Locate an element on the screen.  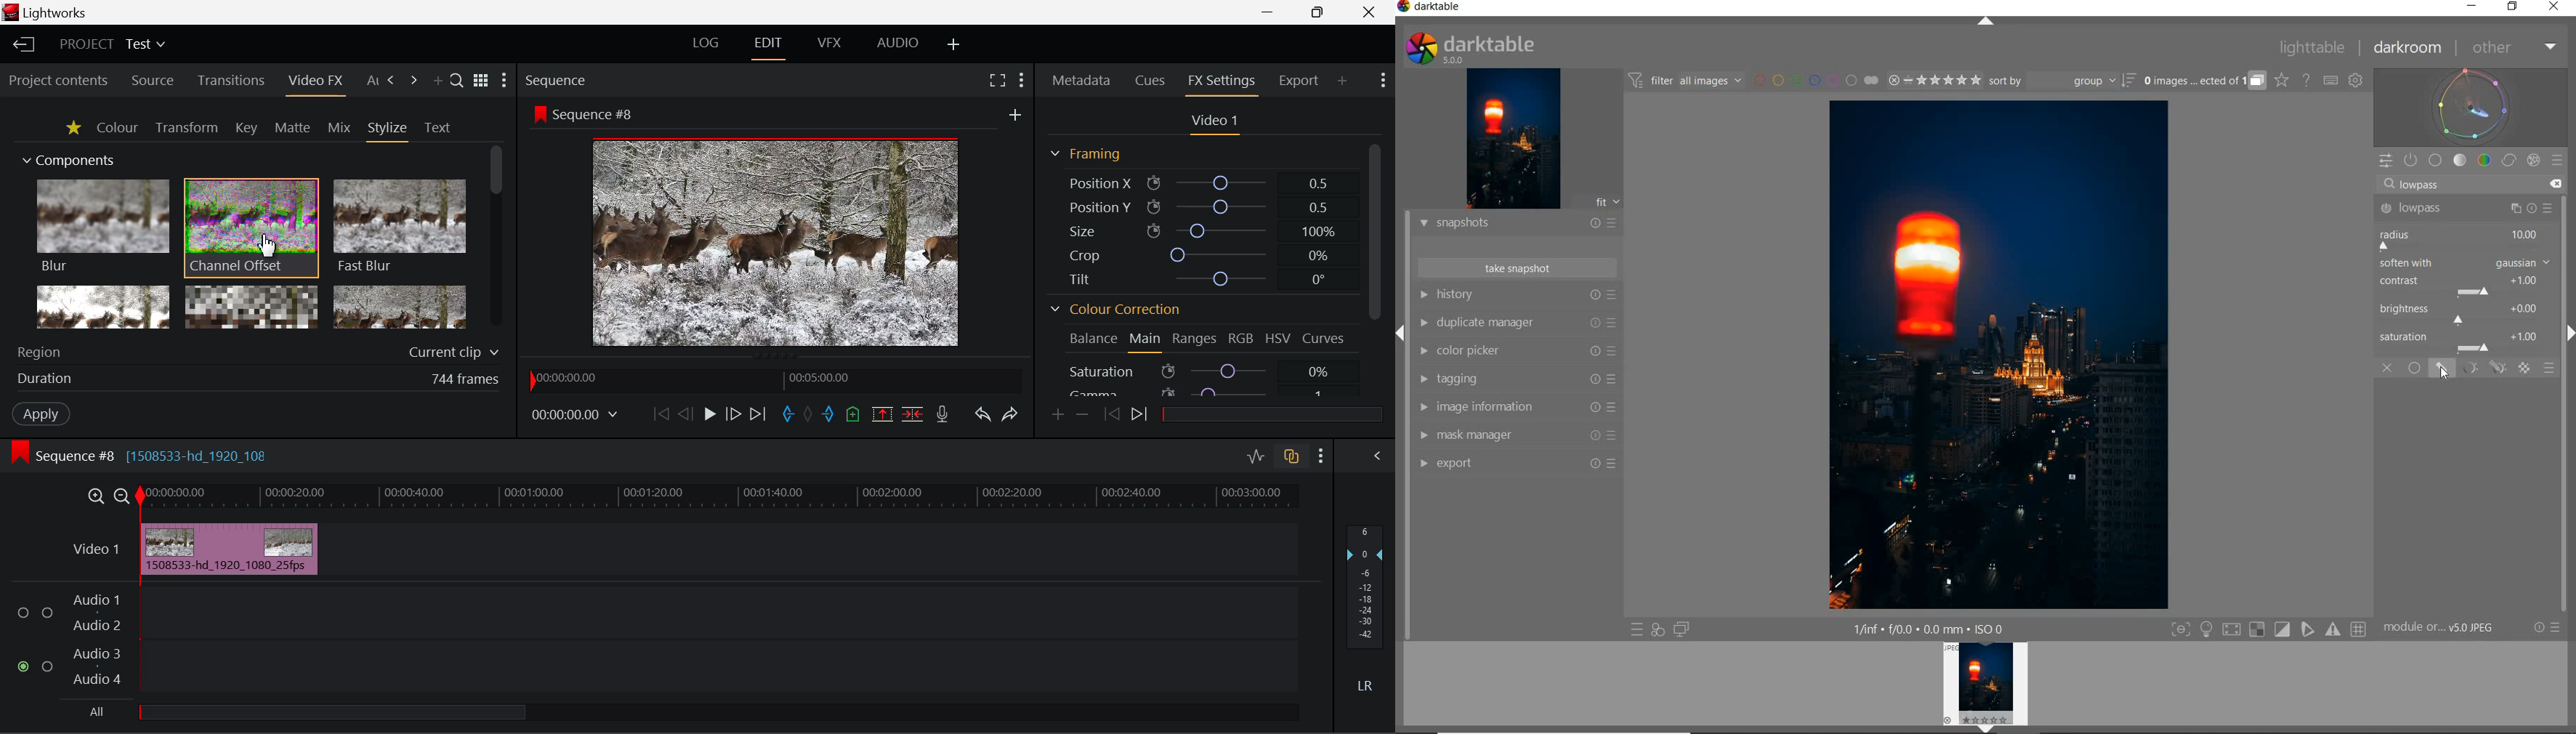
Position Y is located at coordinates (1198, 206).